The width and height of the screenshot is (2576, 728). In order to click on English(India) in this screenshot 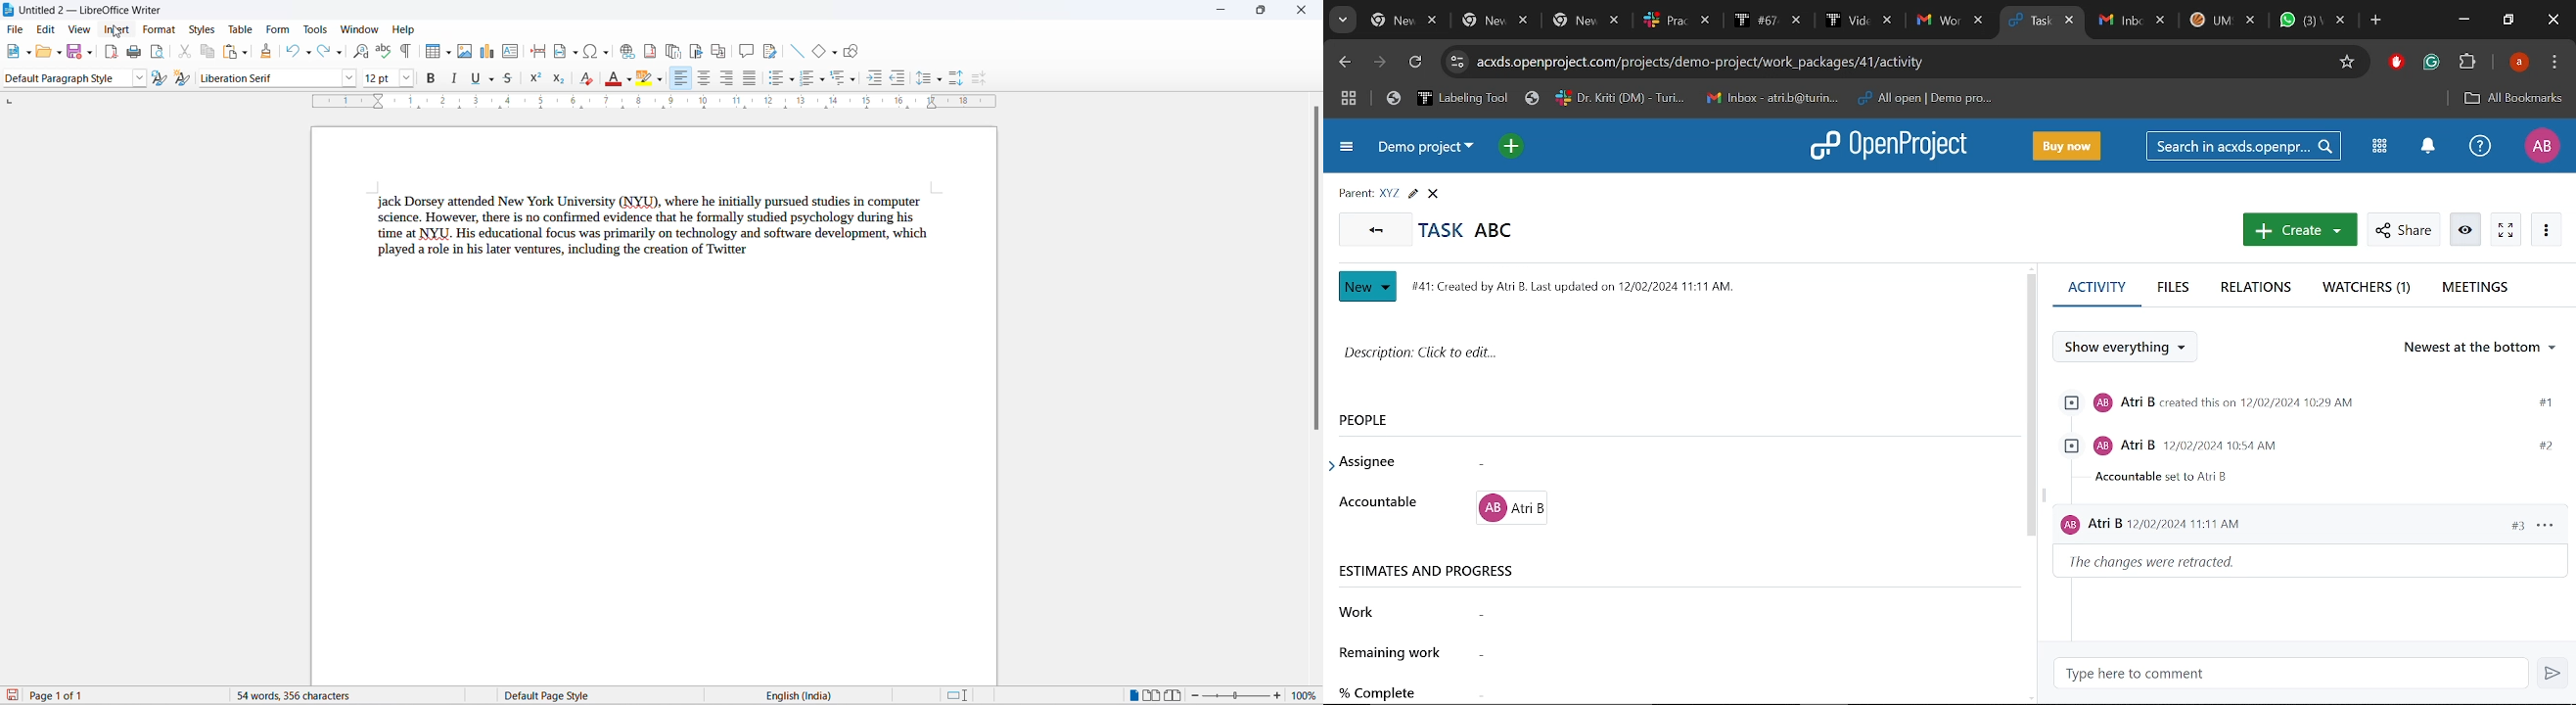, I will do `click(839, 695)`.